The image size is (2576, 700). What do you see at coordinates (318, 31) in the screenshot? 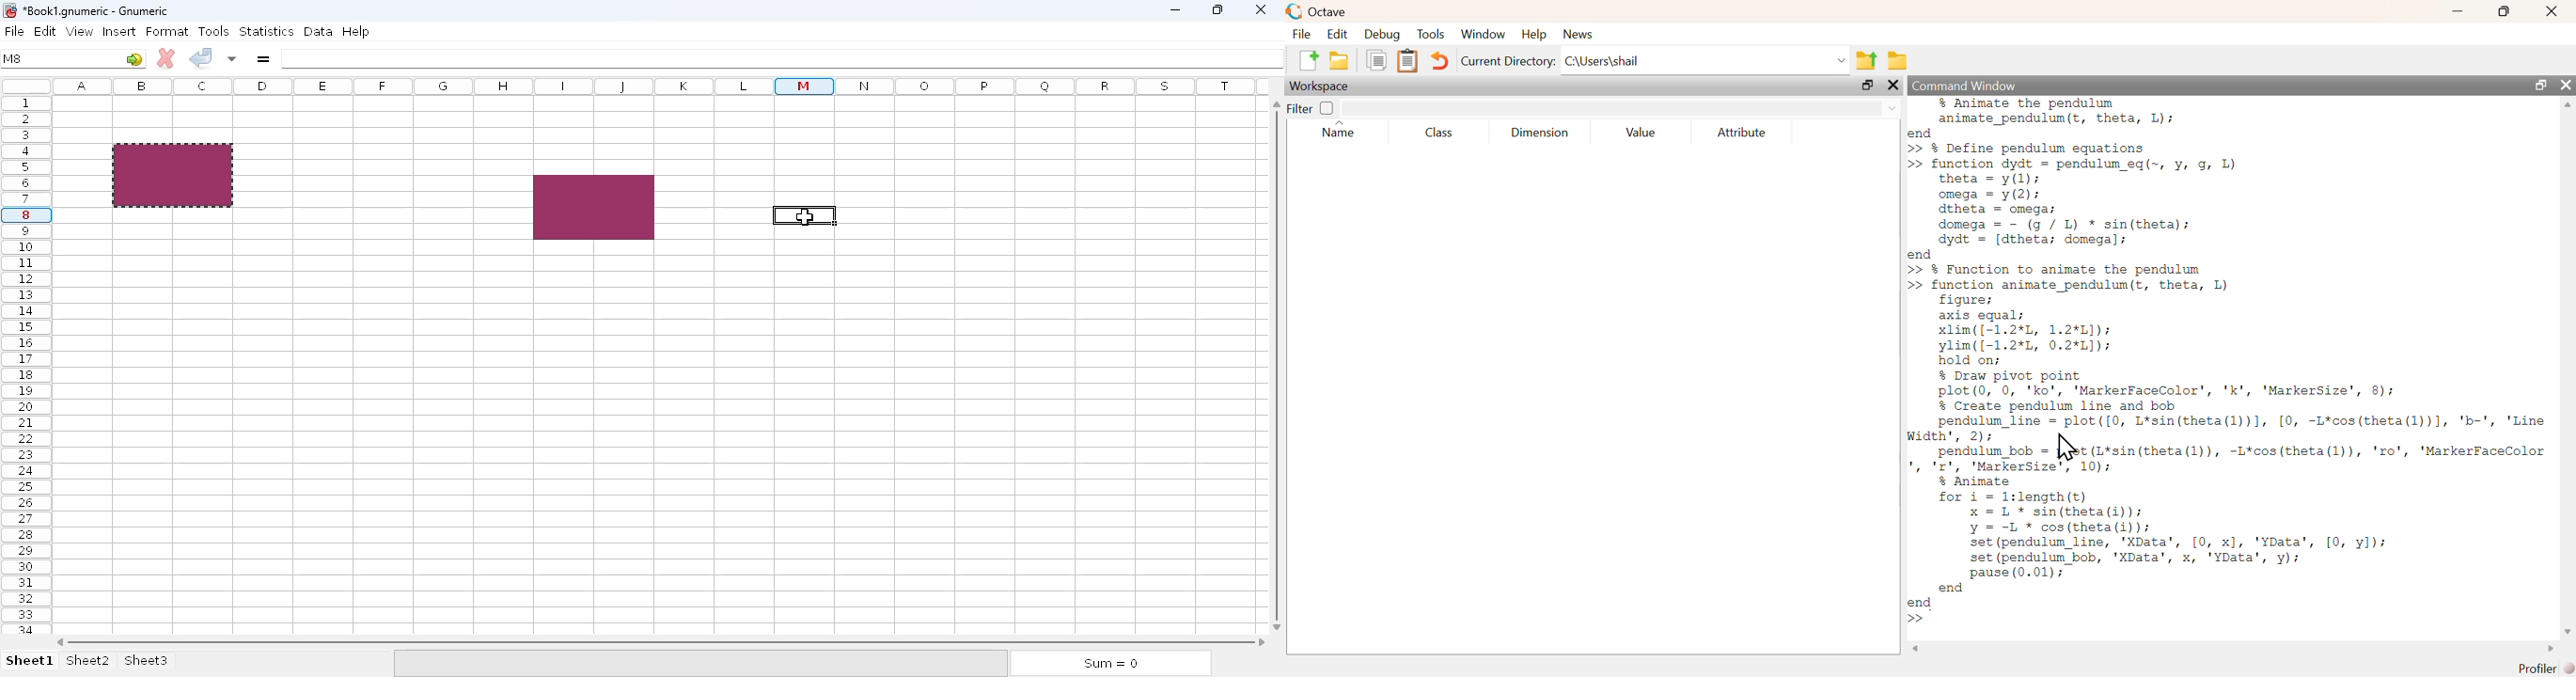
I see `data` at bounding box center [318, 31].